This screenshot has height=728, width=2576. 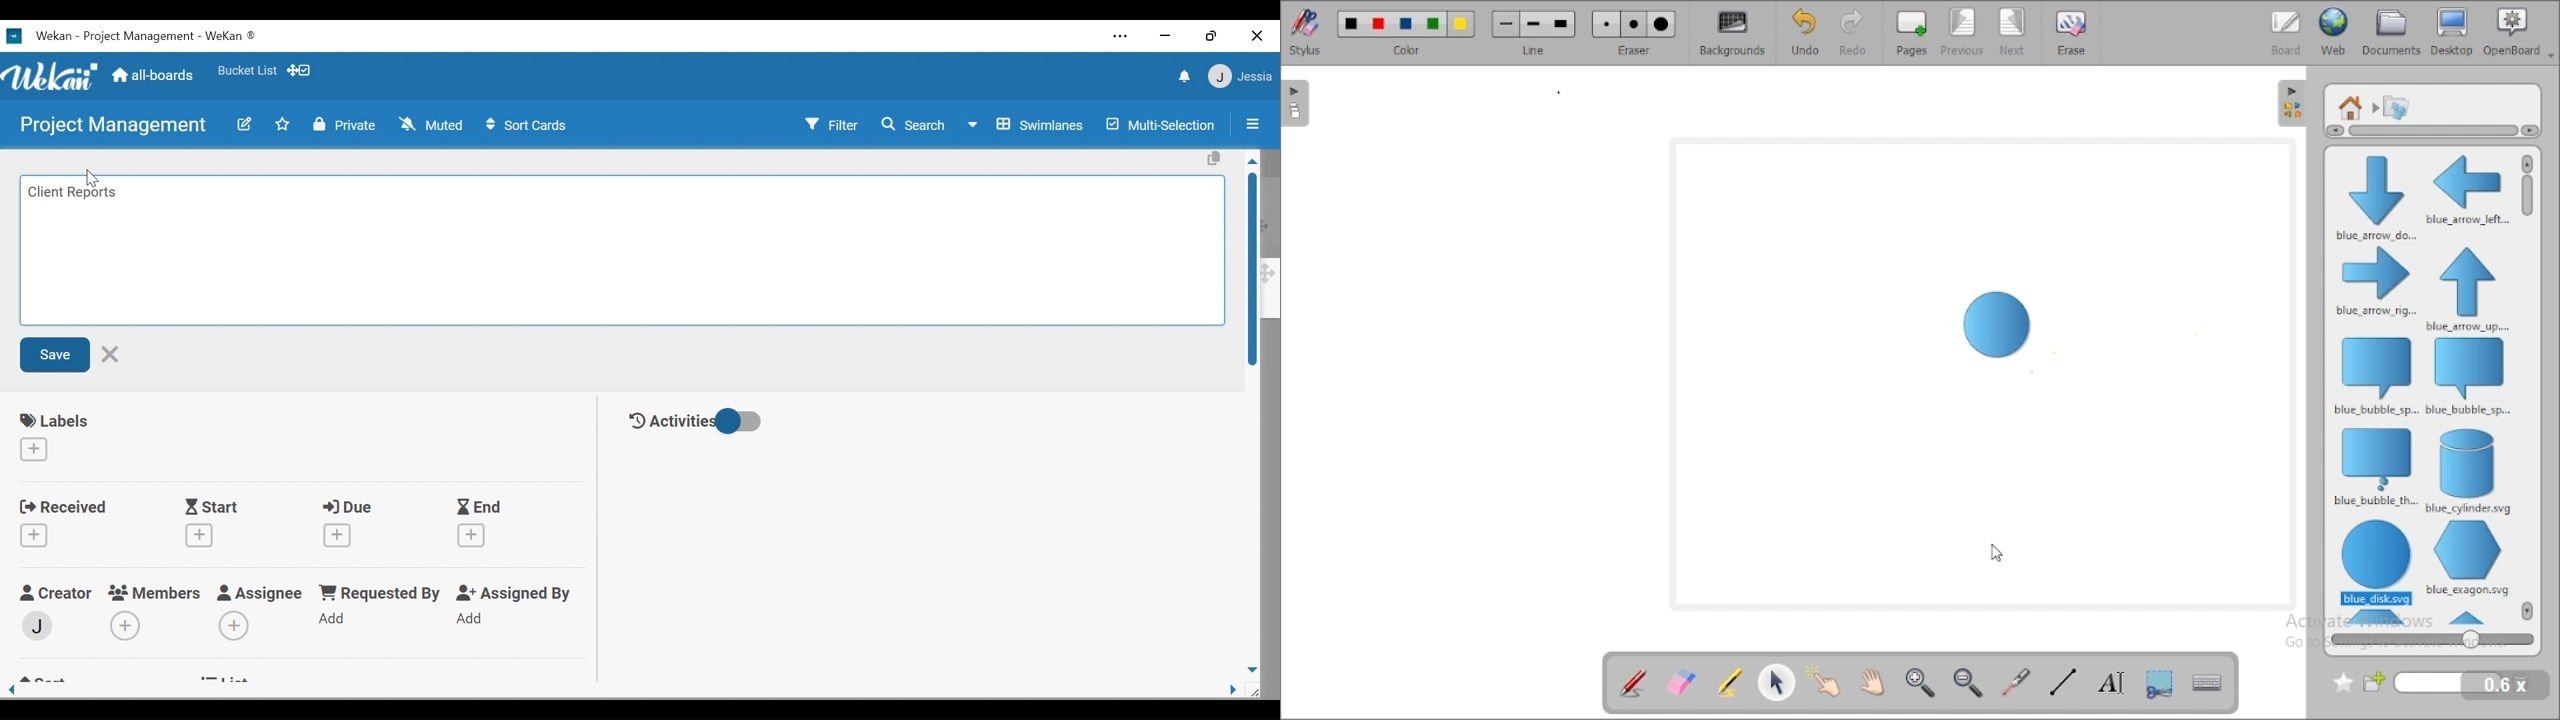 I want to click on Members, so click(x=155, y=591).